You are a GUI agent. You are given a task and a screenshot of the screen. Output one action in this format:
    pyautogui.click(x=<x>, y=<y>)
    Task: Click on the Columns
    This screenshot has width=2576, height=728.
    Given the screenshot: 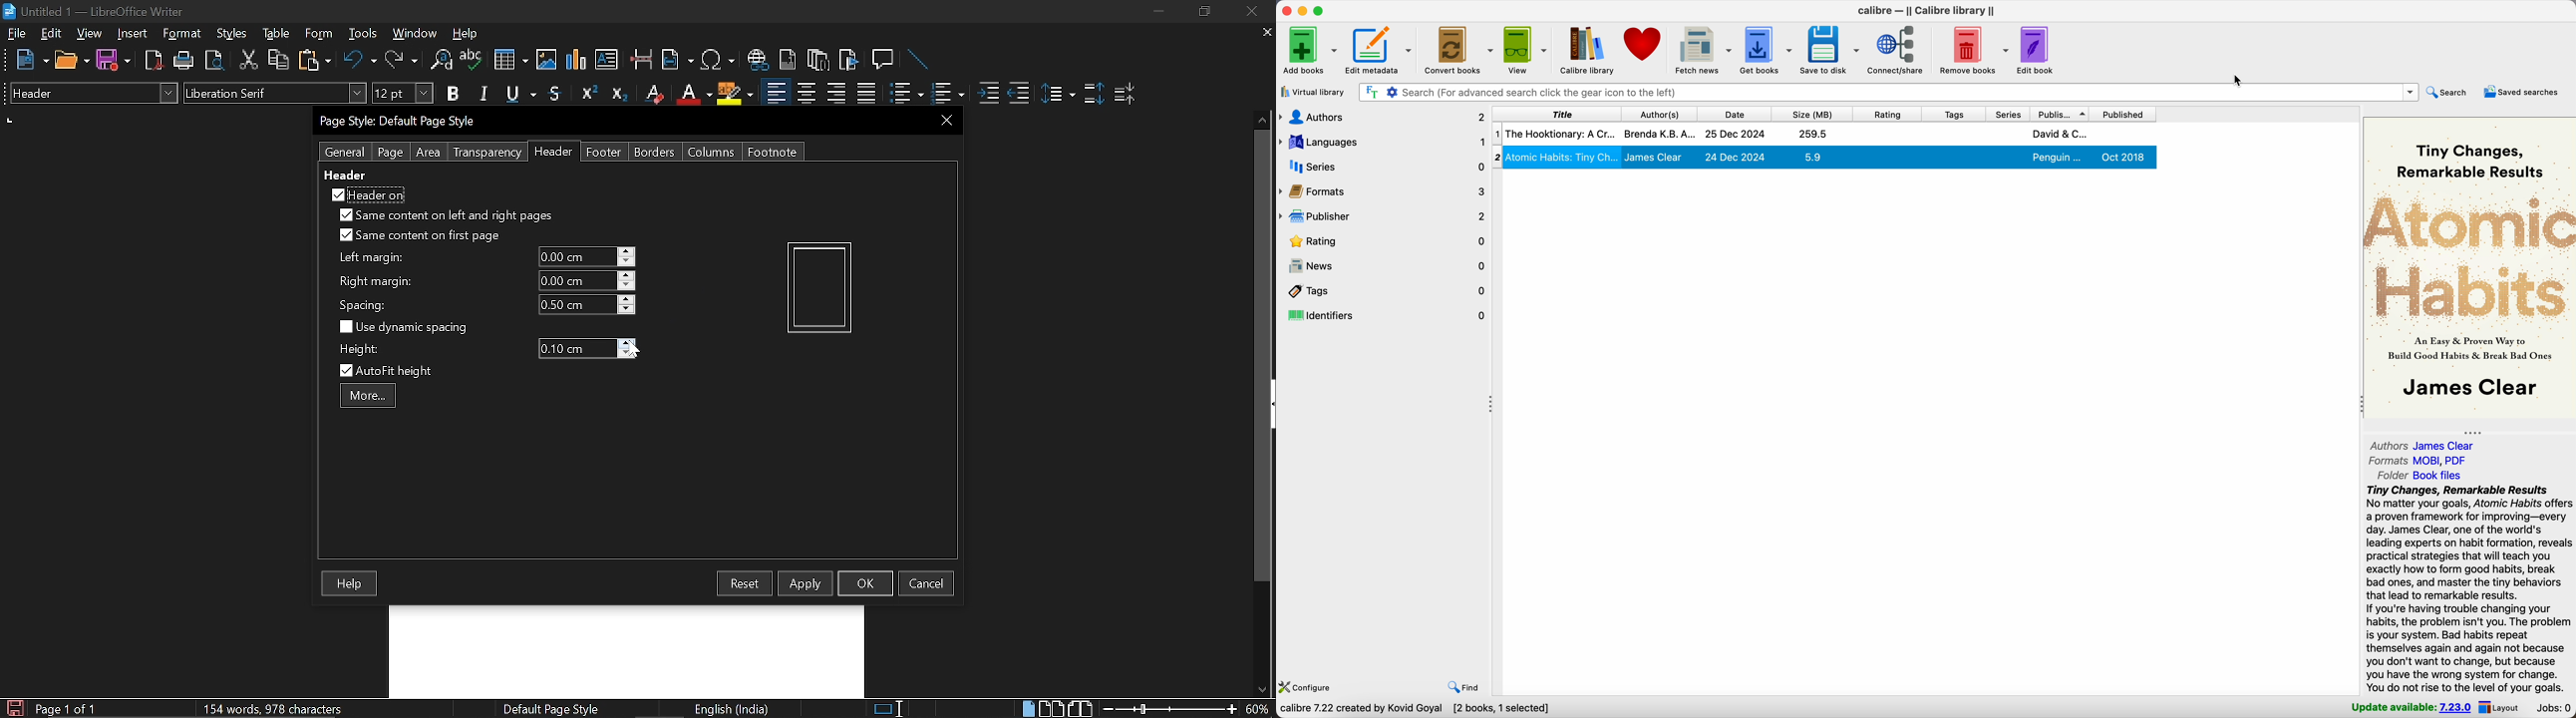 What is the action you would take?
    pyautogui.click(x=712, y=152)
    